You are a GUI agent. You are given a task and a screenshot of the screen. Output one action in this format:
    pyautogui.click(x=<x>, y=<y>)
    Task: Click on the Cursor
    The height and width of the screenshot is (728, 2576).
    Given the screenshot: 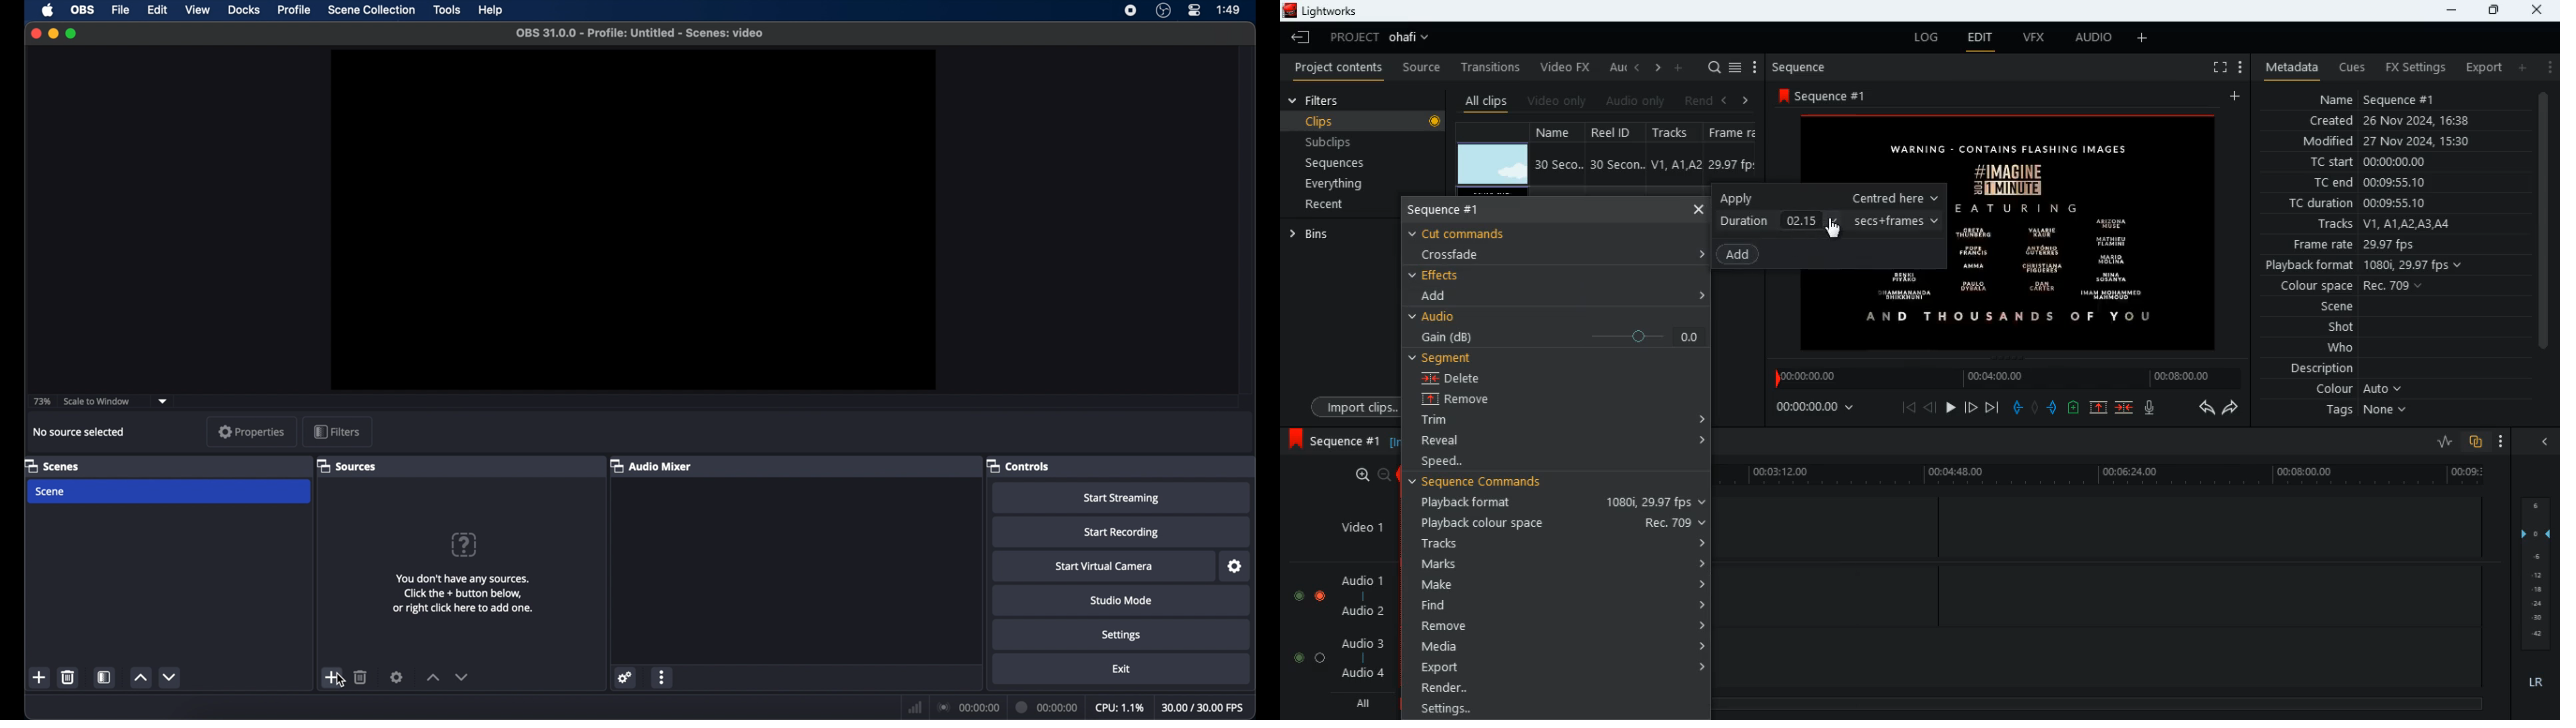 What is the action you would take?
    pyautogui.click(x=339, y=681)
    